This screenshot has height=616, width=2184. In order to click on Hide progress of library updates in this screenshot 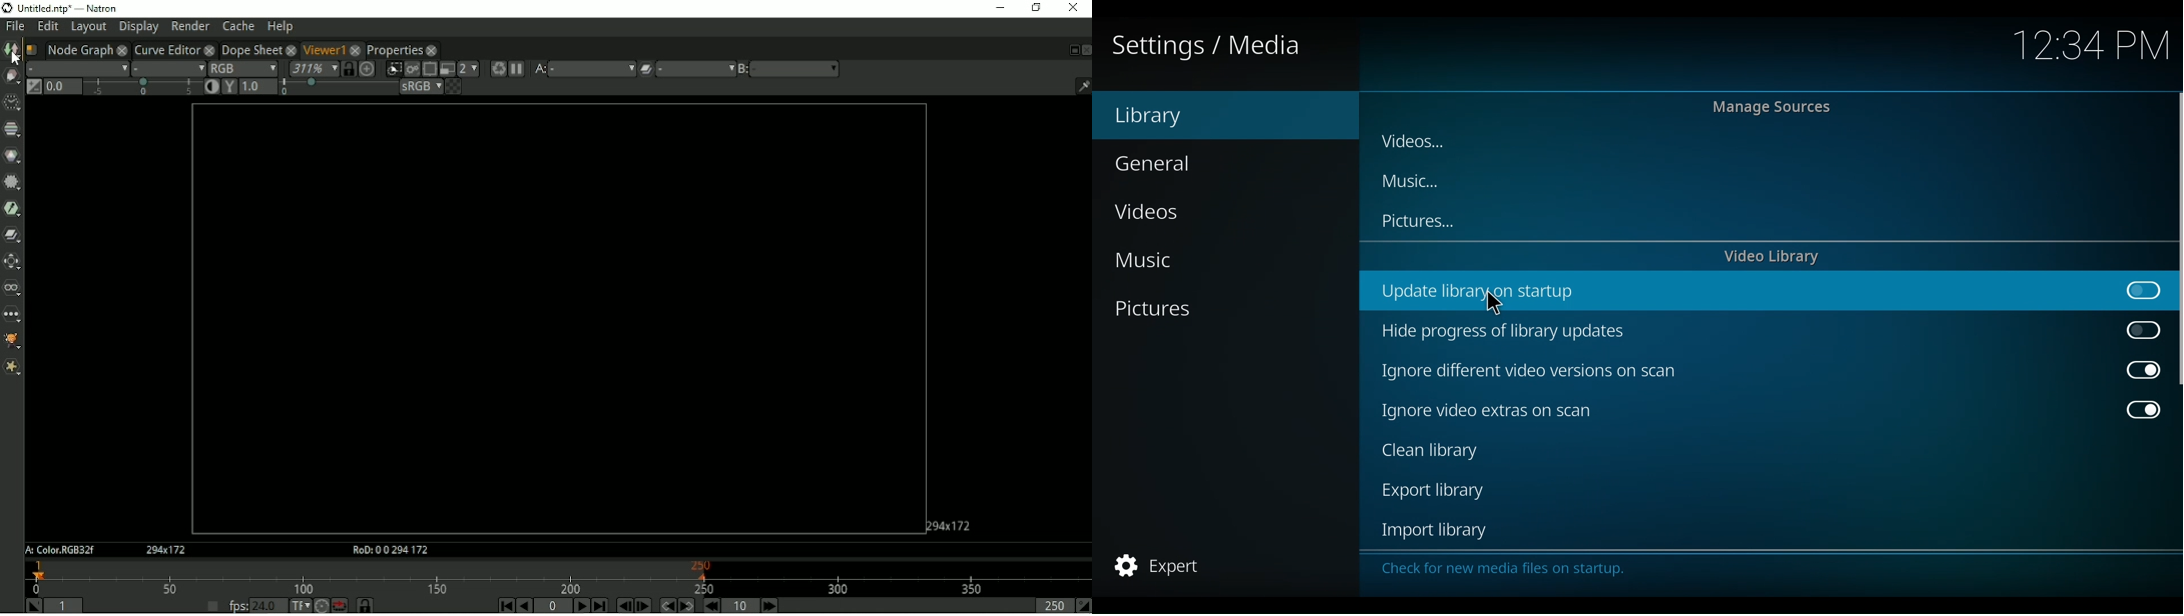, I will do `click(1742, 334)`.